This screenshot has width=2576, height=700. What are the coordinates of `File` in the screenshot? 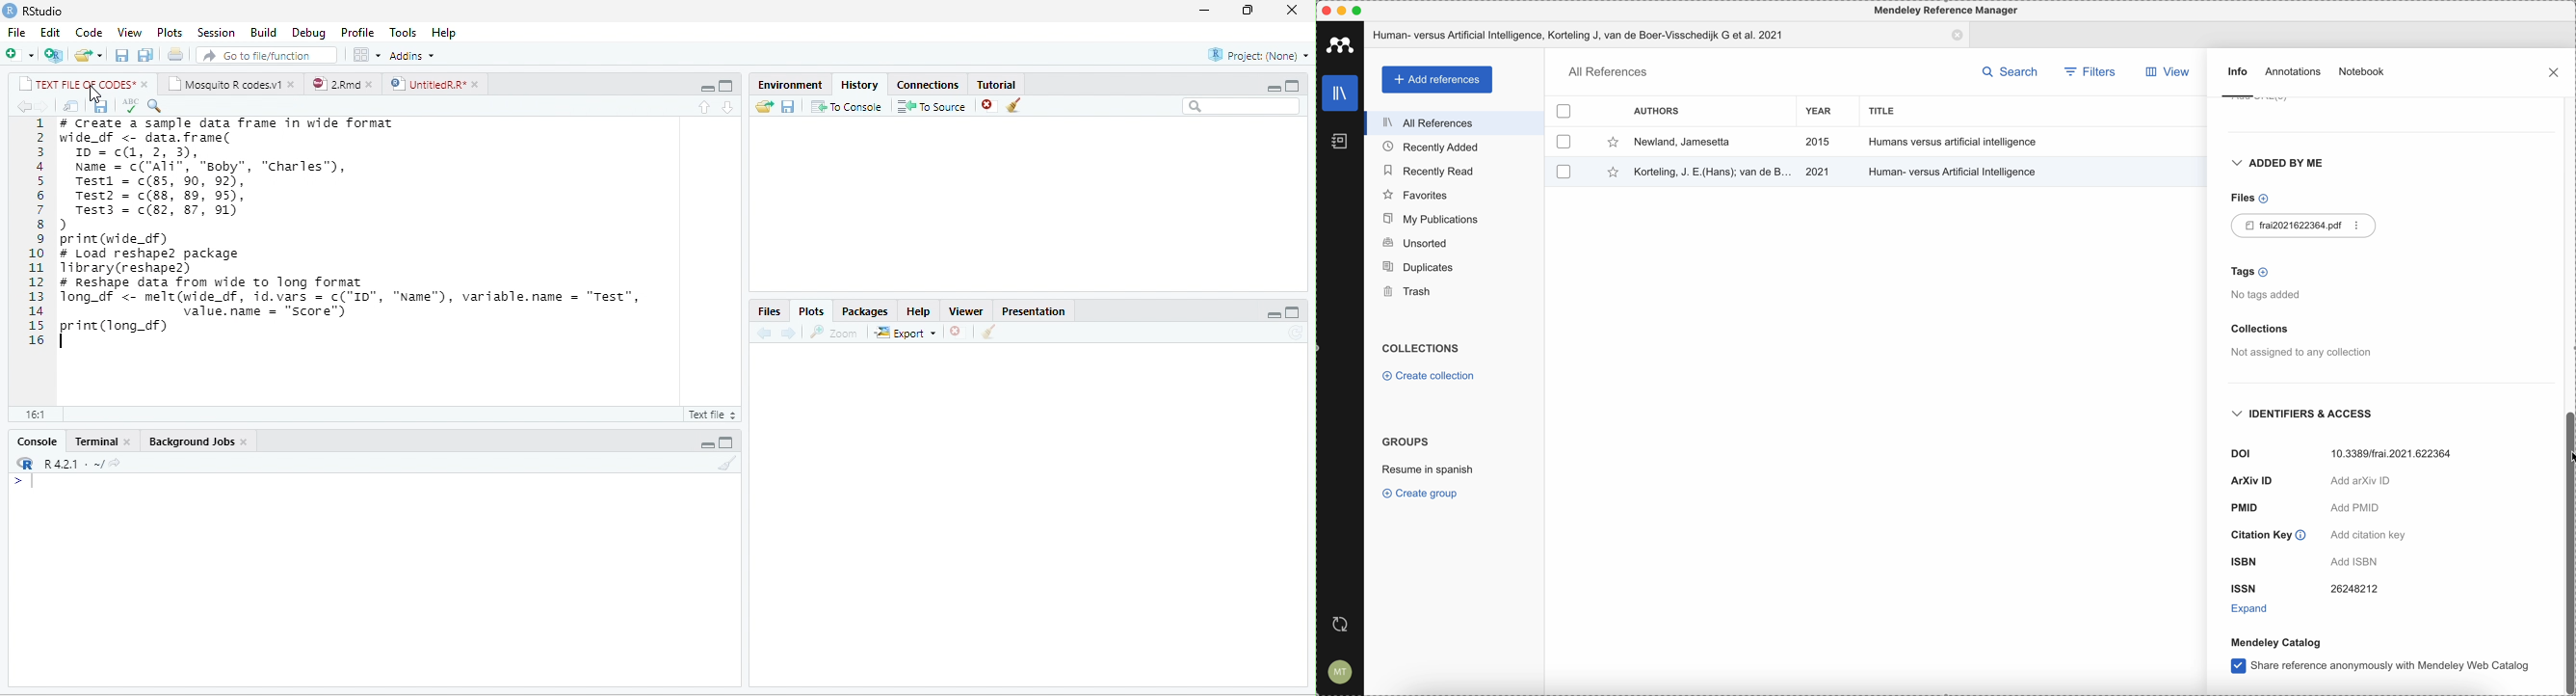 It's located at (16, 33).